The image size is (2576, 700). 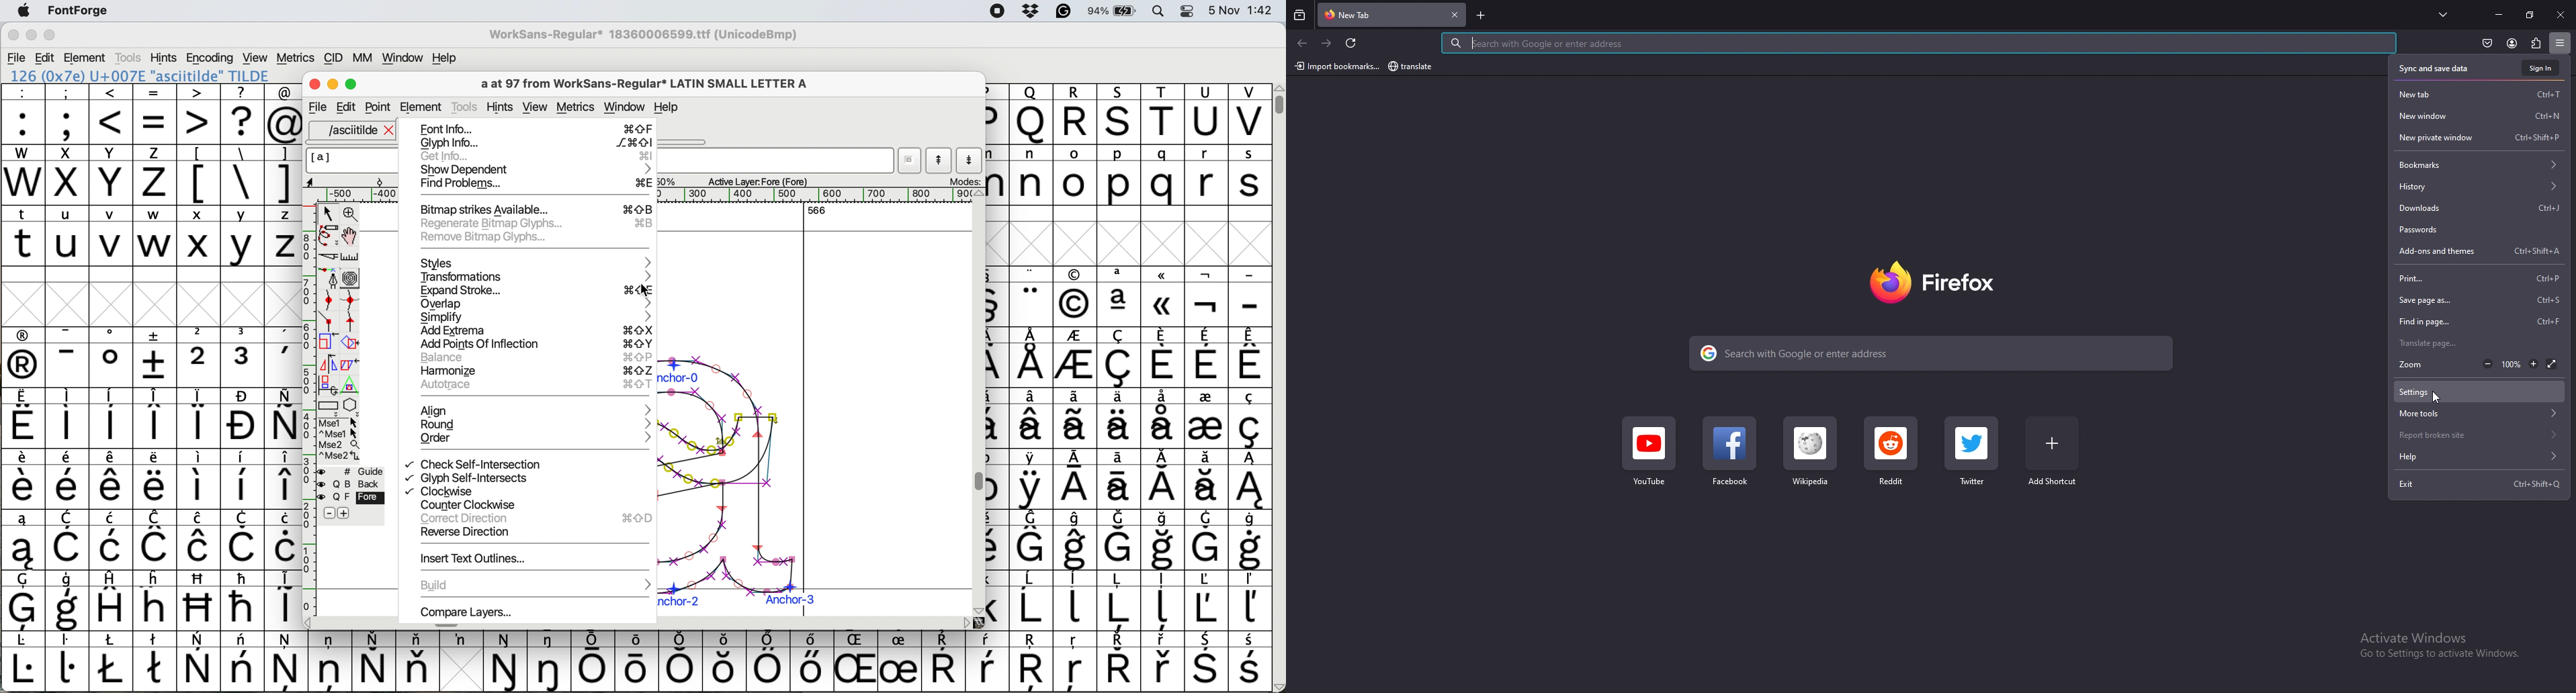 What do you see at coordinates (900, 662) in the screenshot?
I see `symbol` at bounding box center [900, 662].